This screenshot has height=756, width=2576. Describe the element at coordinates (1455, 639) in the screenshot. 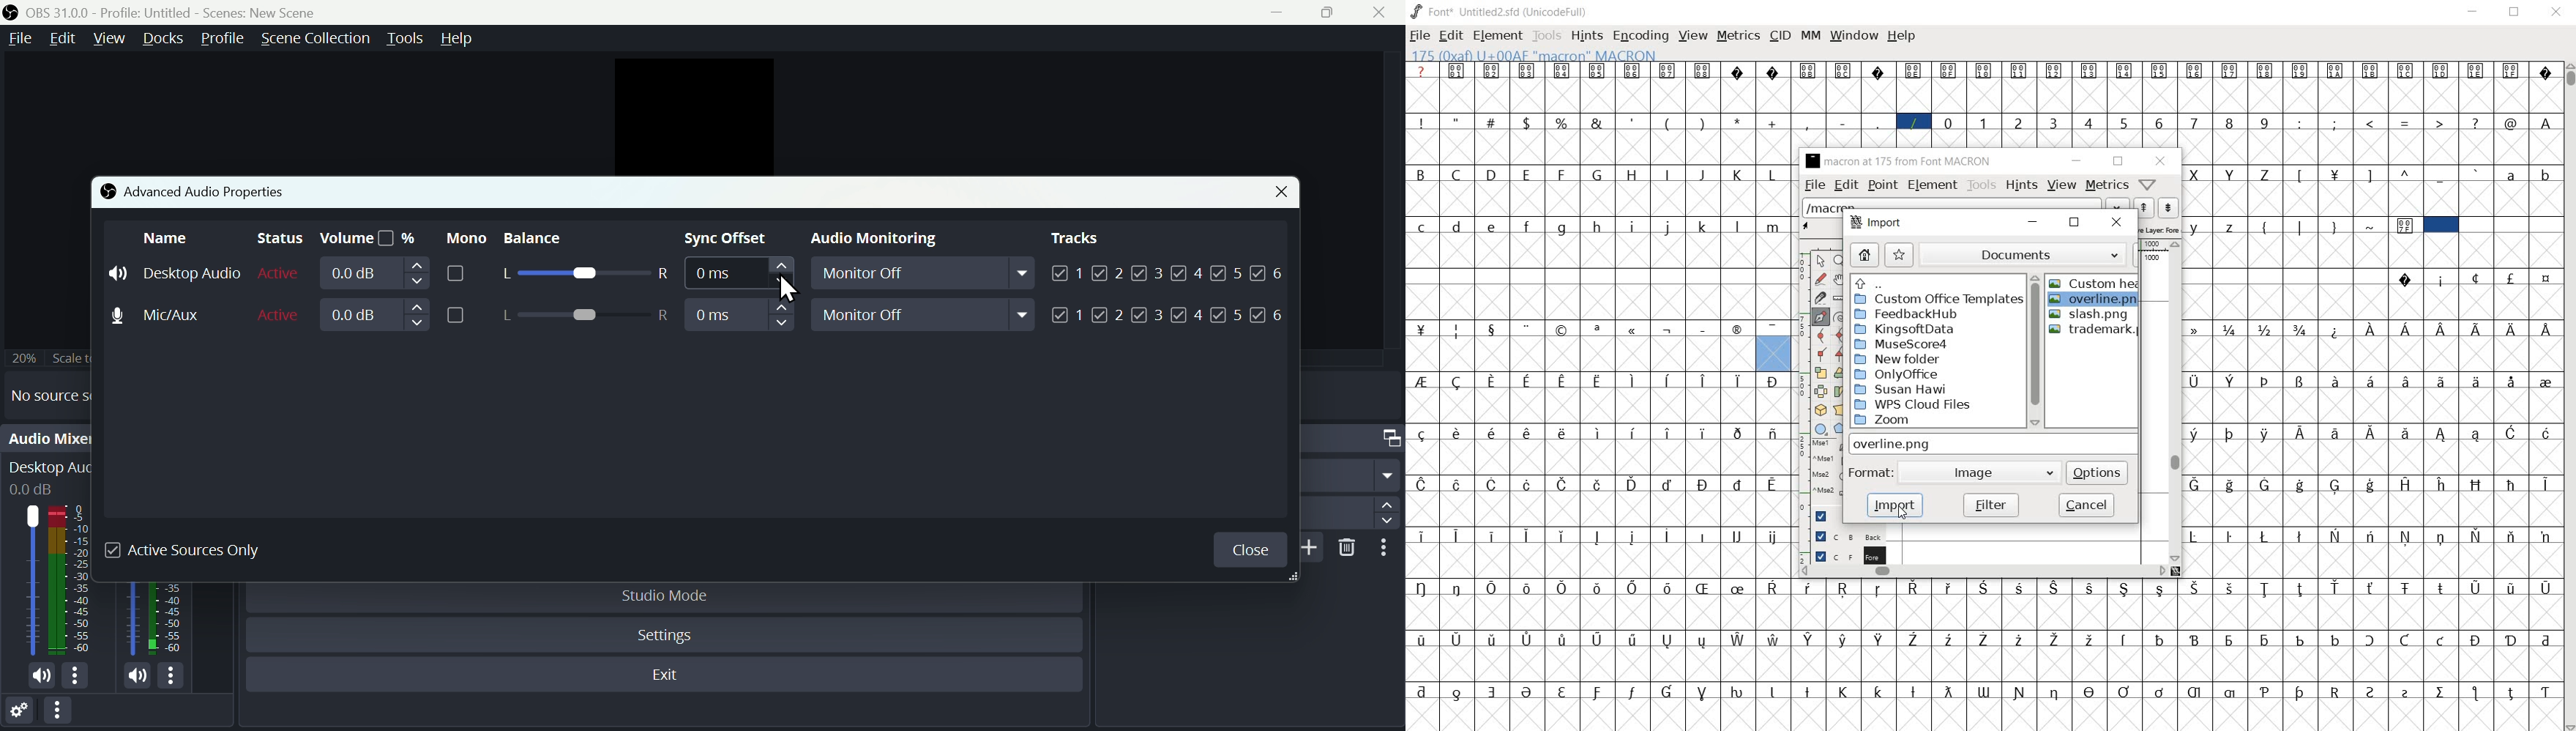

I see `Symbol` at that location.